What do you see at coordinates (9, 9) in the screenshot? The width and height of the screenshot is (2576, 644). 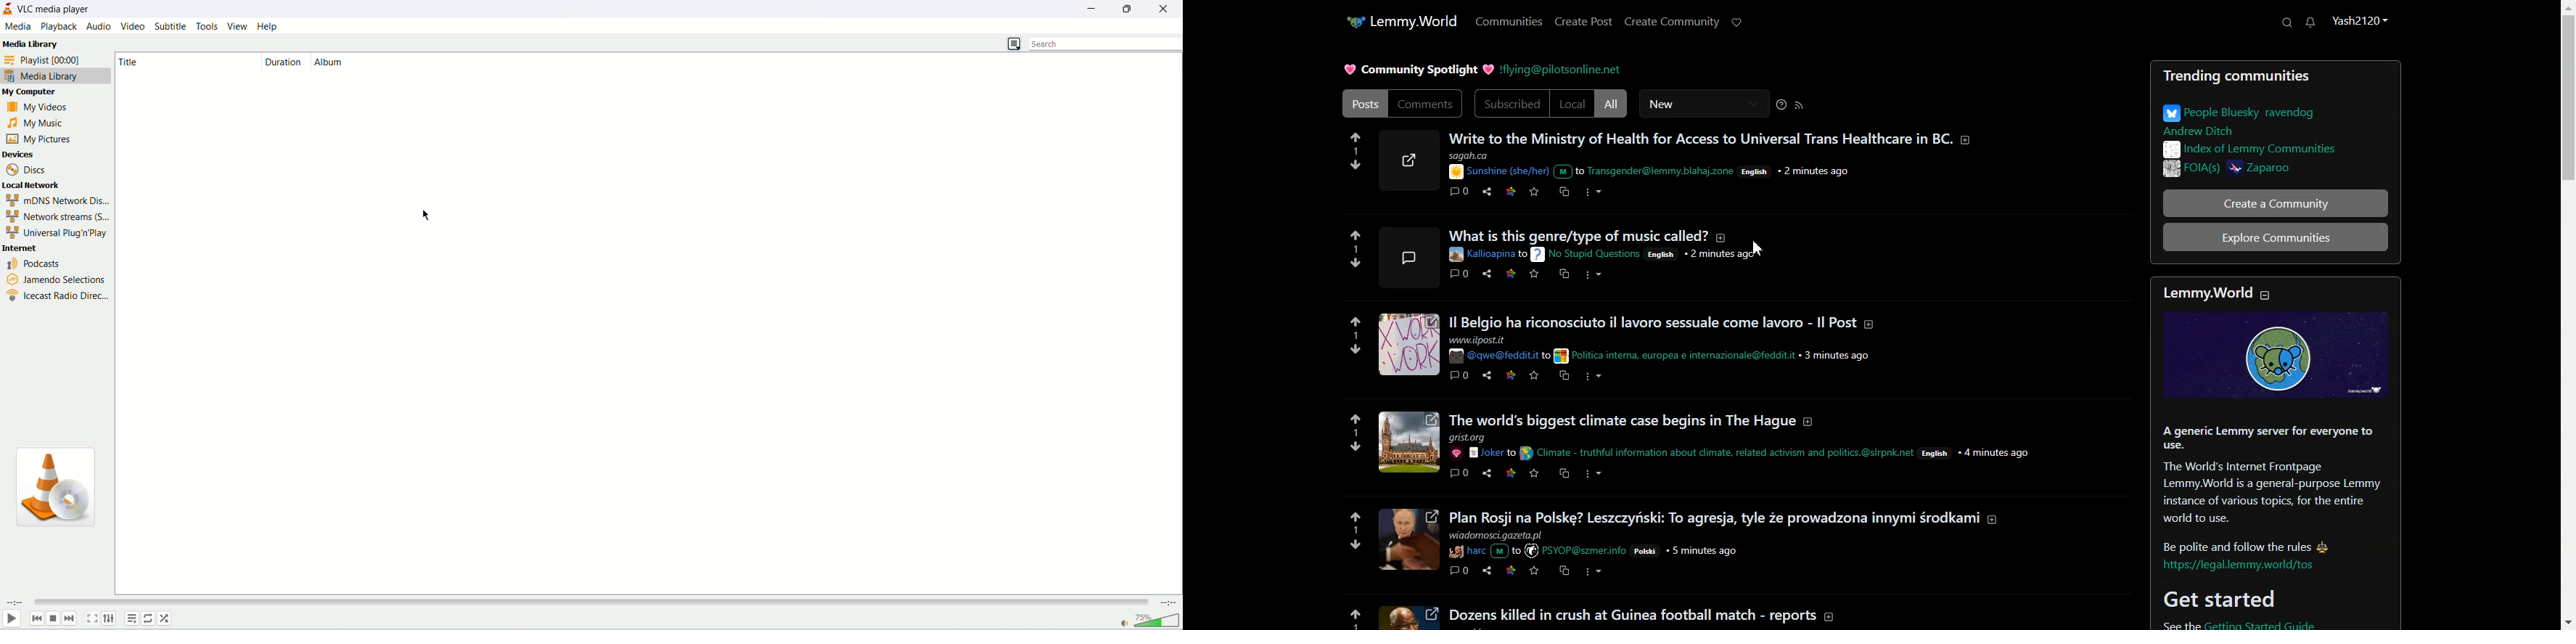 I see `logo` at bounding box center [9, 9].